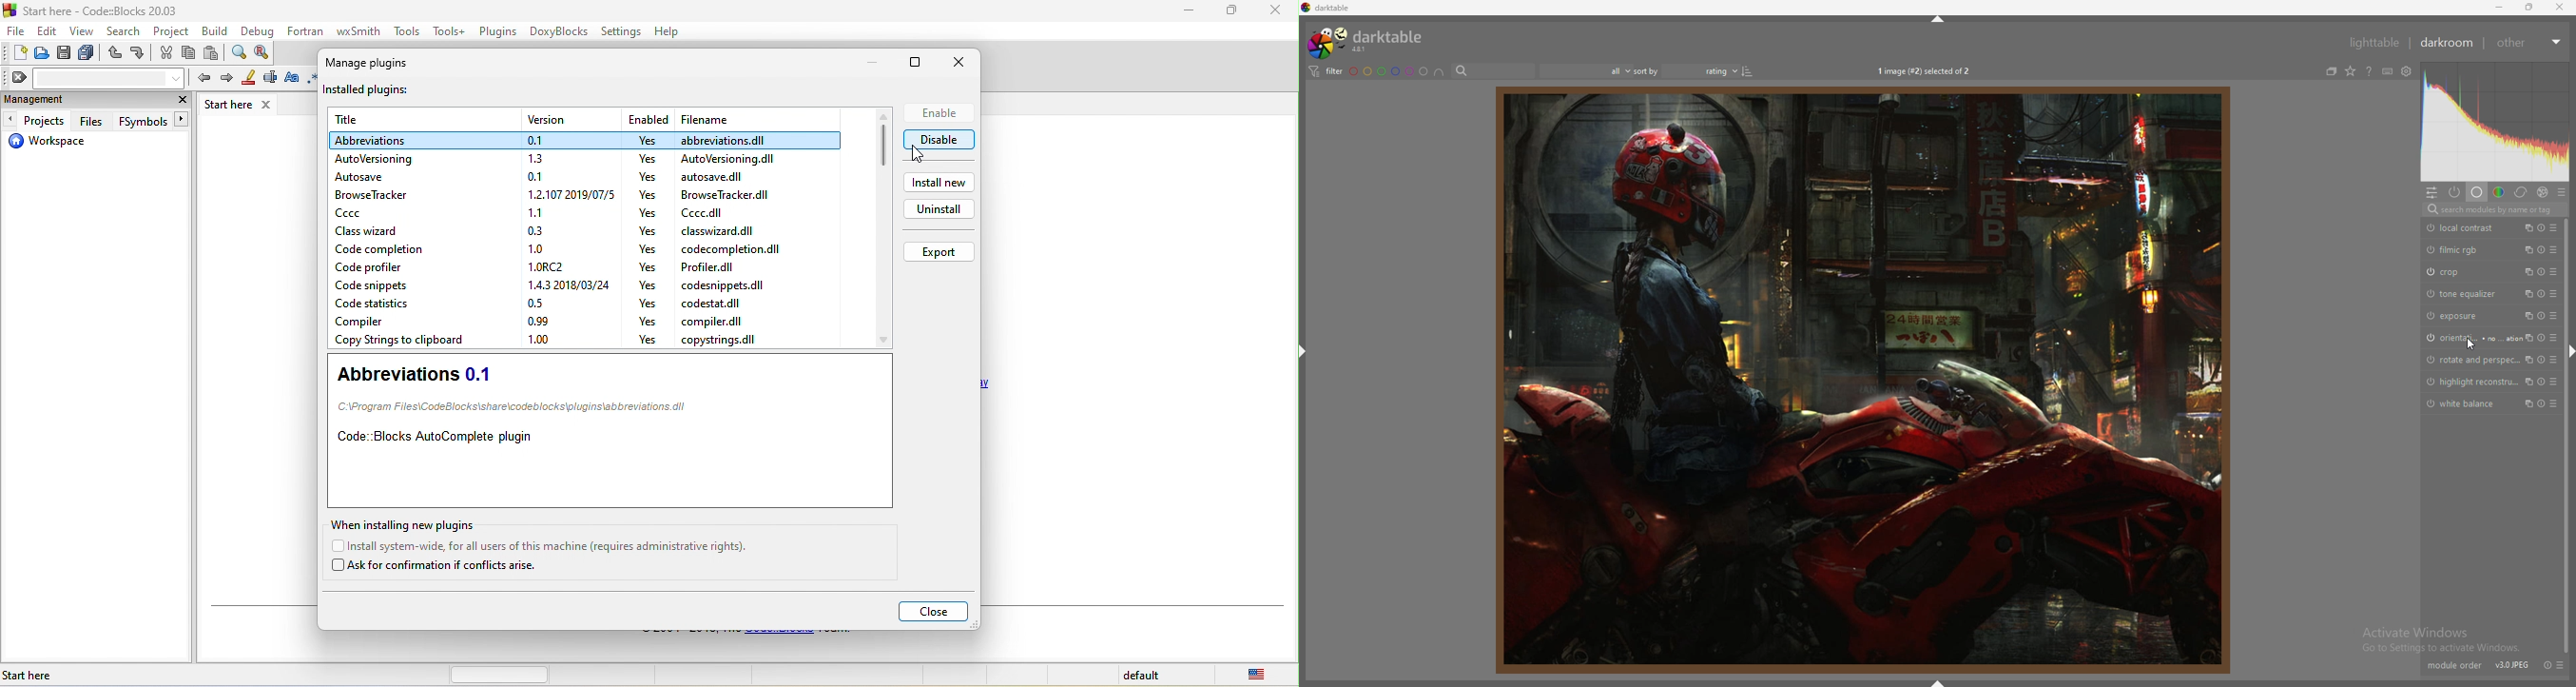 The image size is (2576, 700). Describe the element at coordinates (15, 52) in the screenshot. I see `new` at that location.